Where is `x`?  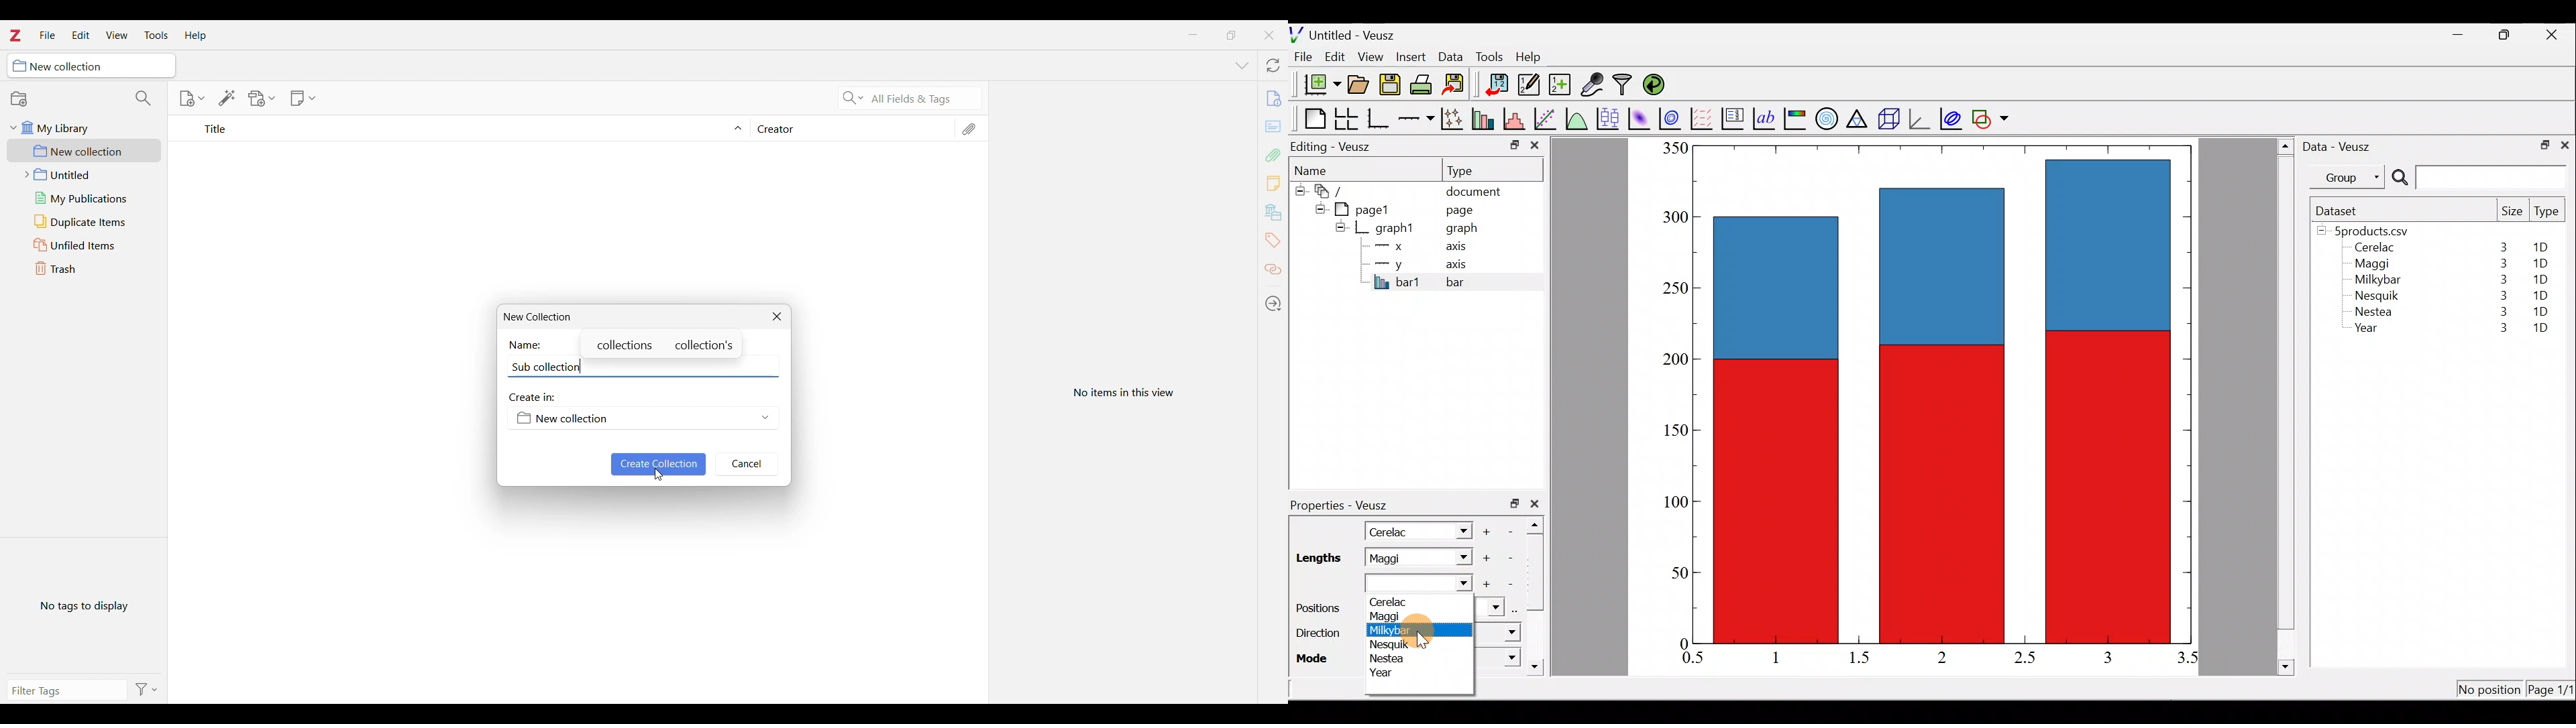
x is located at coordinates (1392, 246).